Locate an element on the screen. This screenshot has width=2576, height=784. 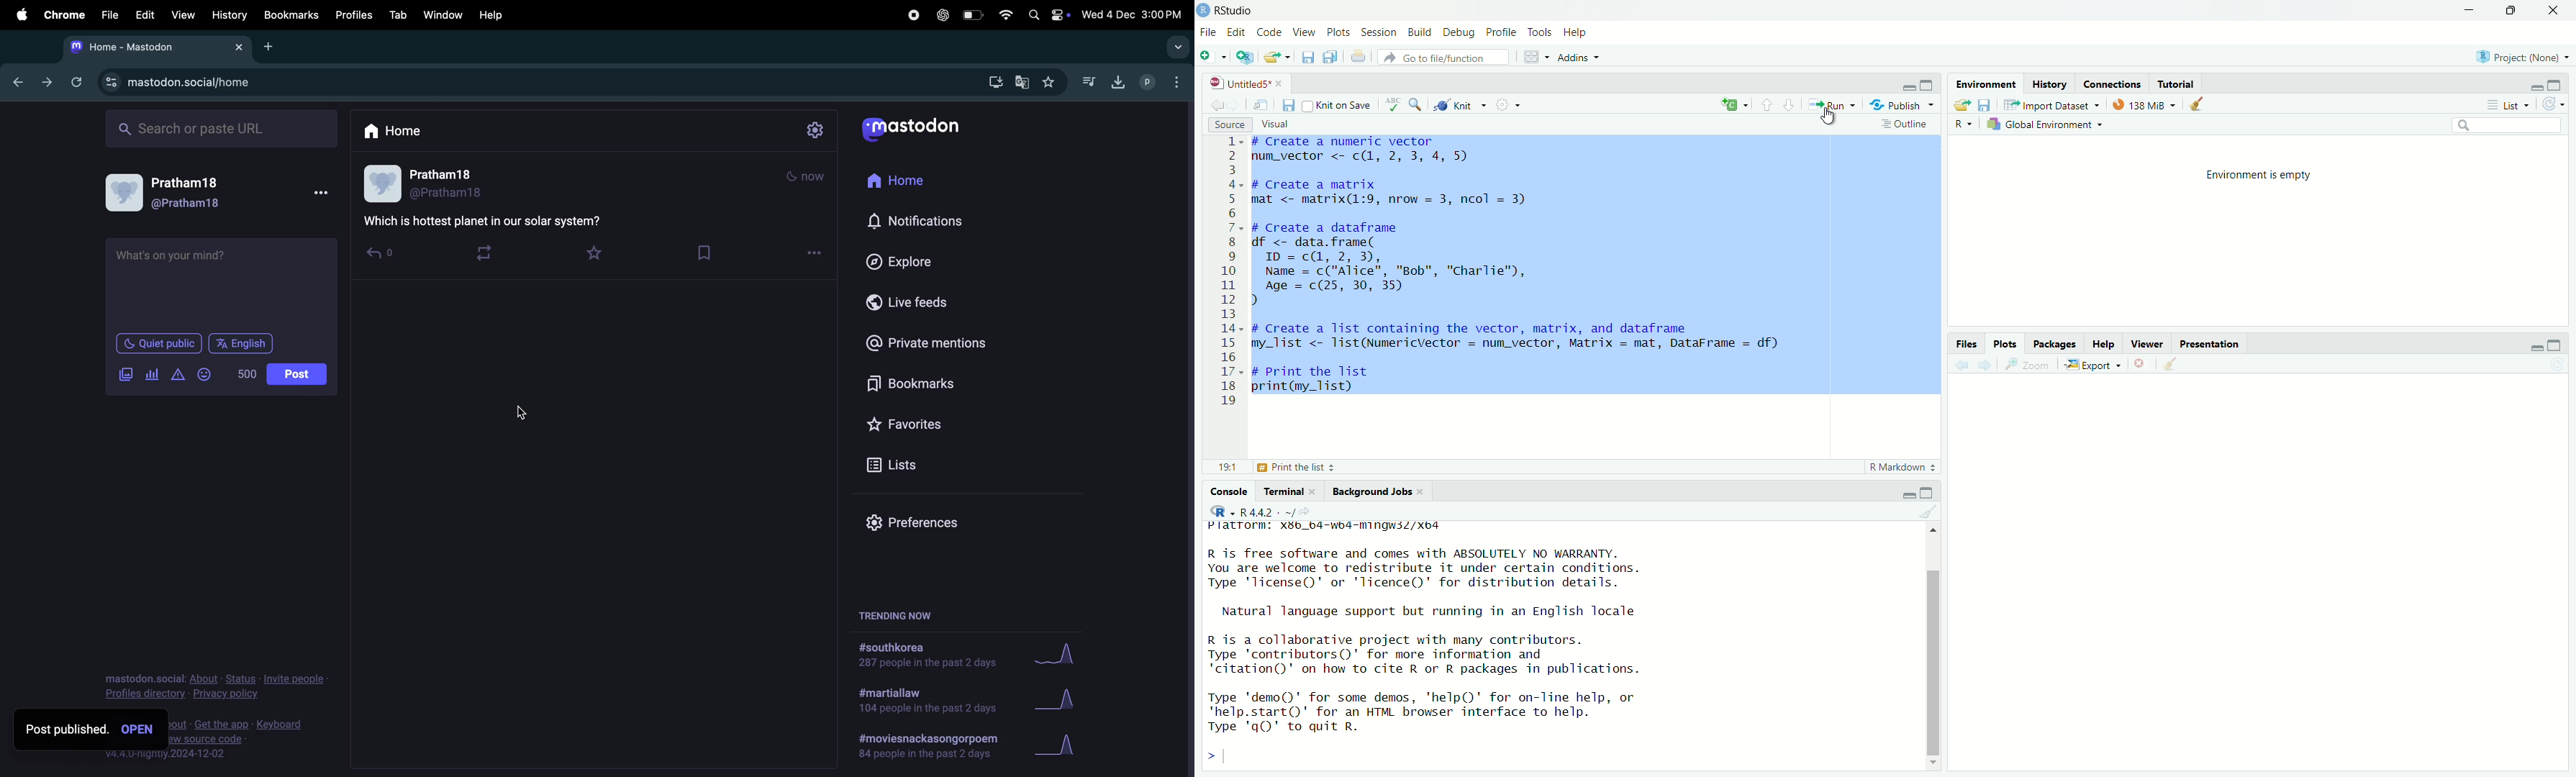
move is located at coordinates (1264, 107).